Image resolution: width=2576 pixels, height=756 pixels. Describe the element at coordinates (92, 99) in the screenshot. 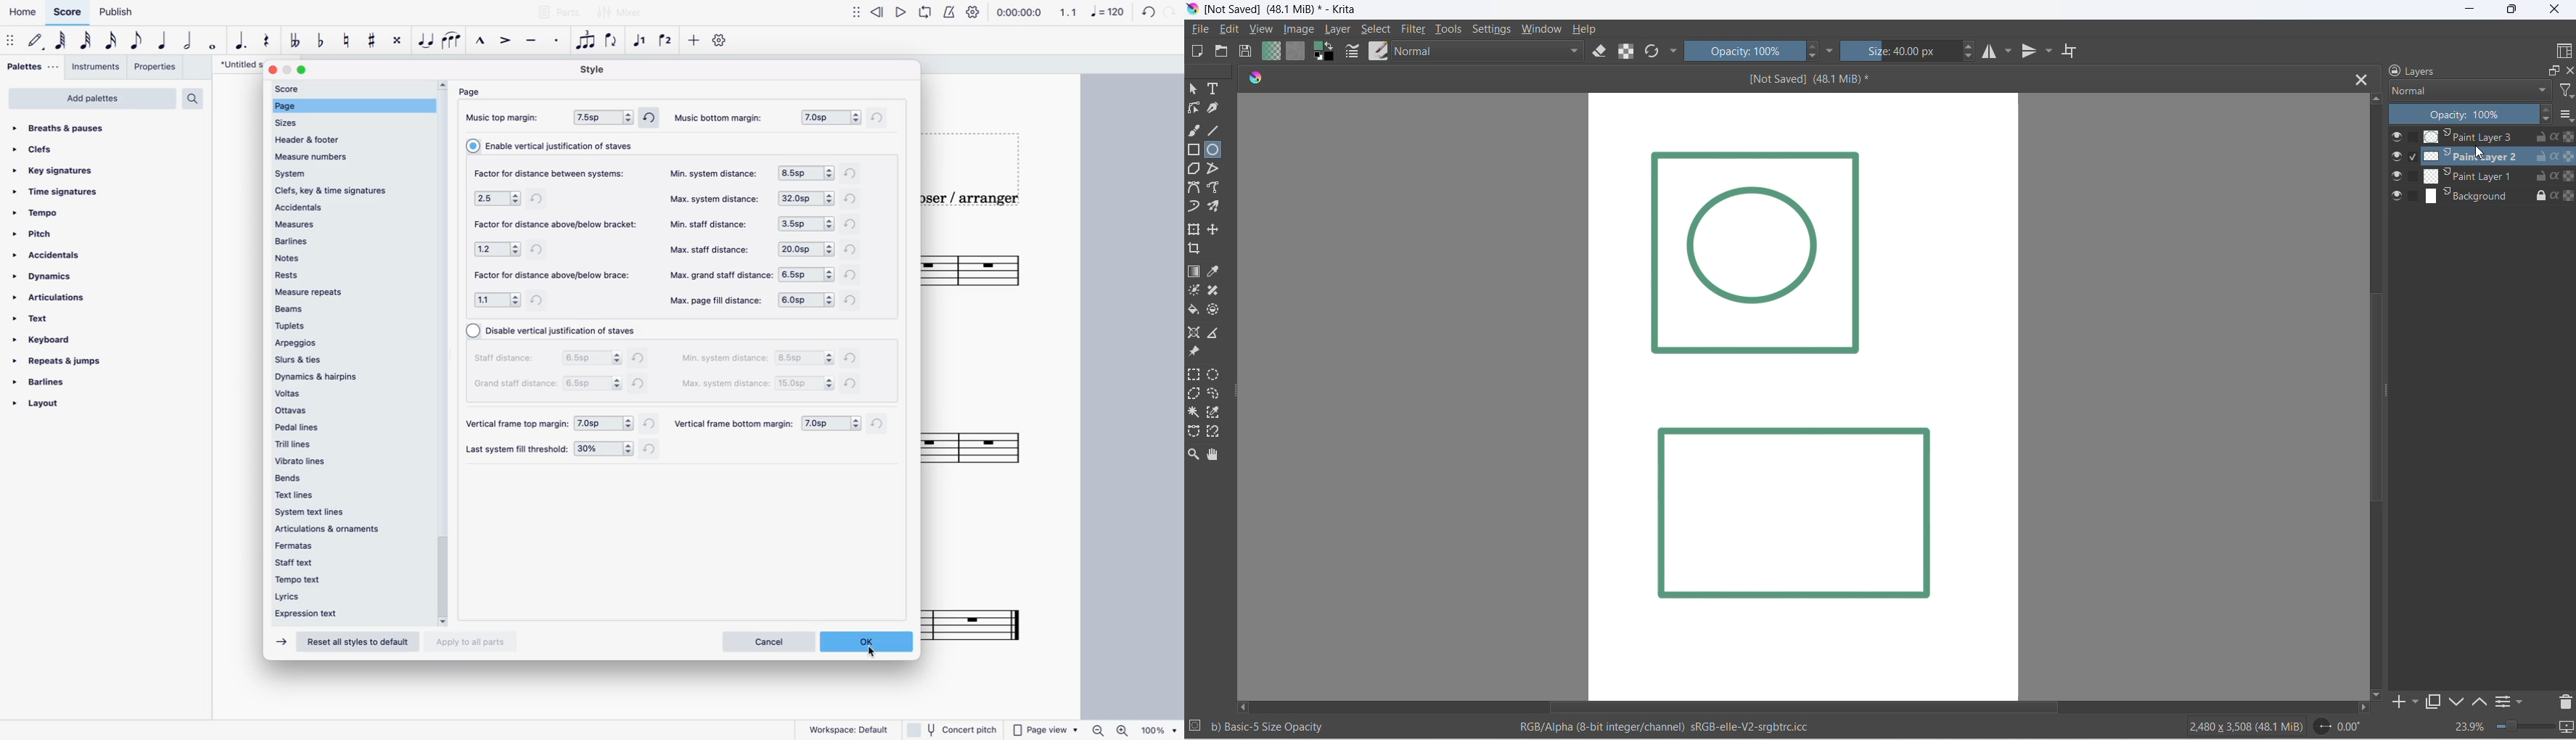

I see `add palettes` at that location.